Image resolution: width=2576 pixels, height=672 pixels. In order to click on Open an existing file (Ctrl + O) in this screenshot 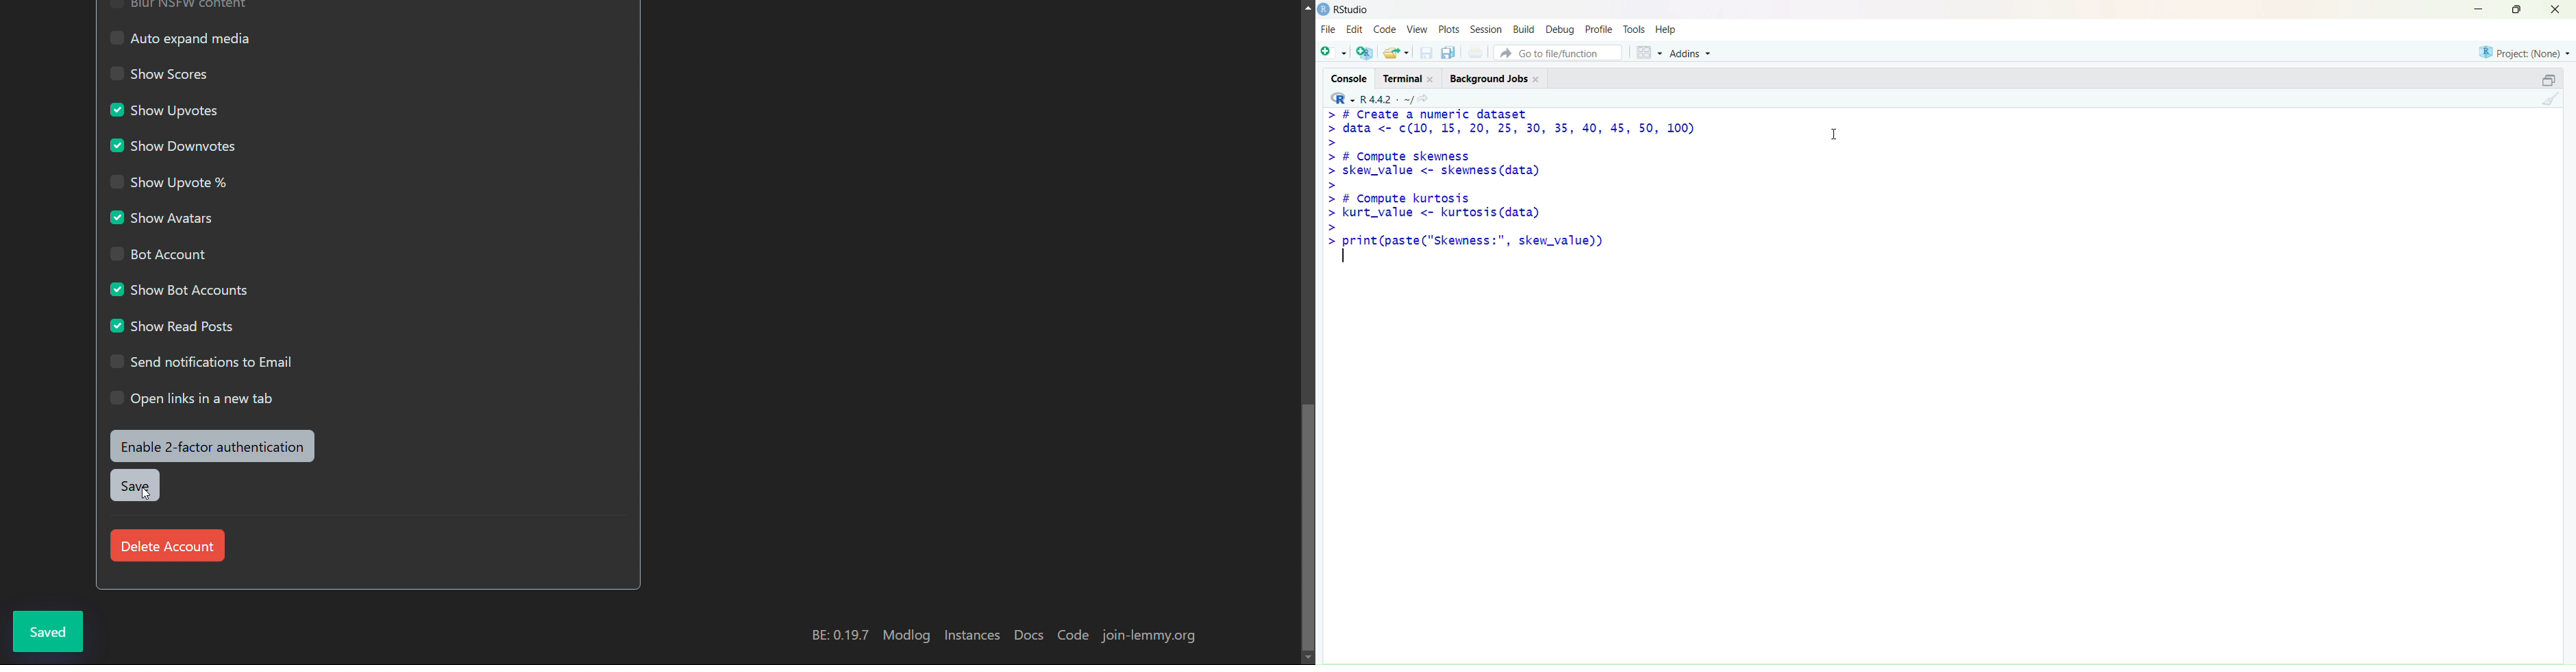, I will do `click(1397, 52)`.